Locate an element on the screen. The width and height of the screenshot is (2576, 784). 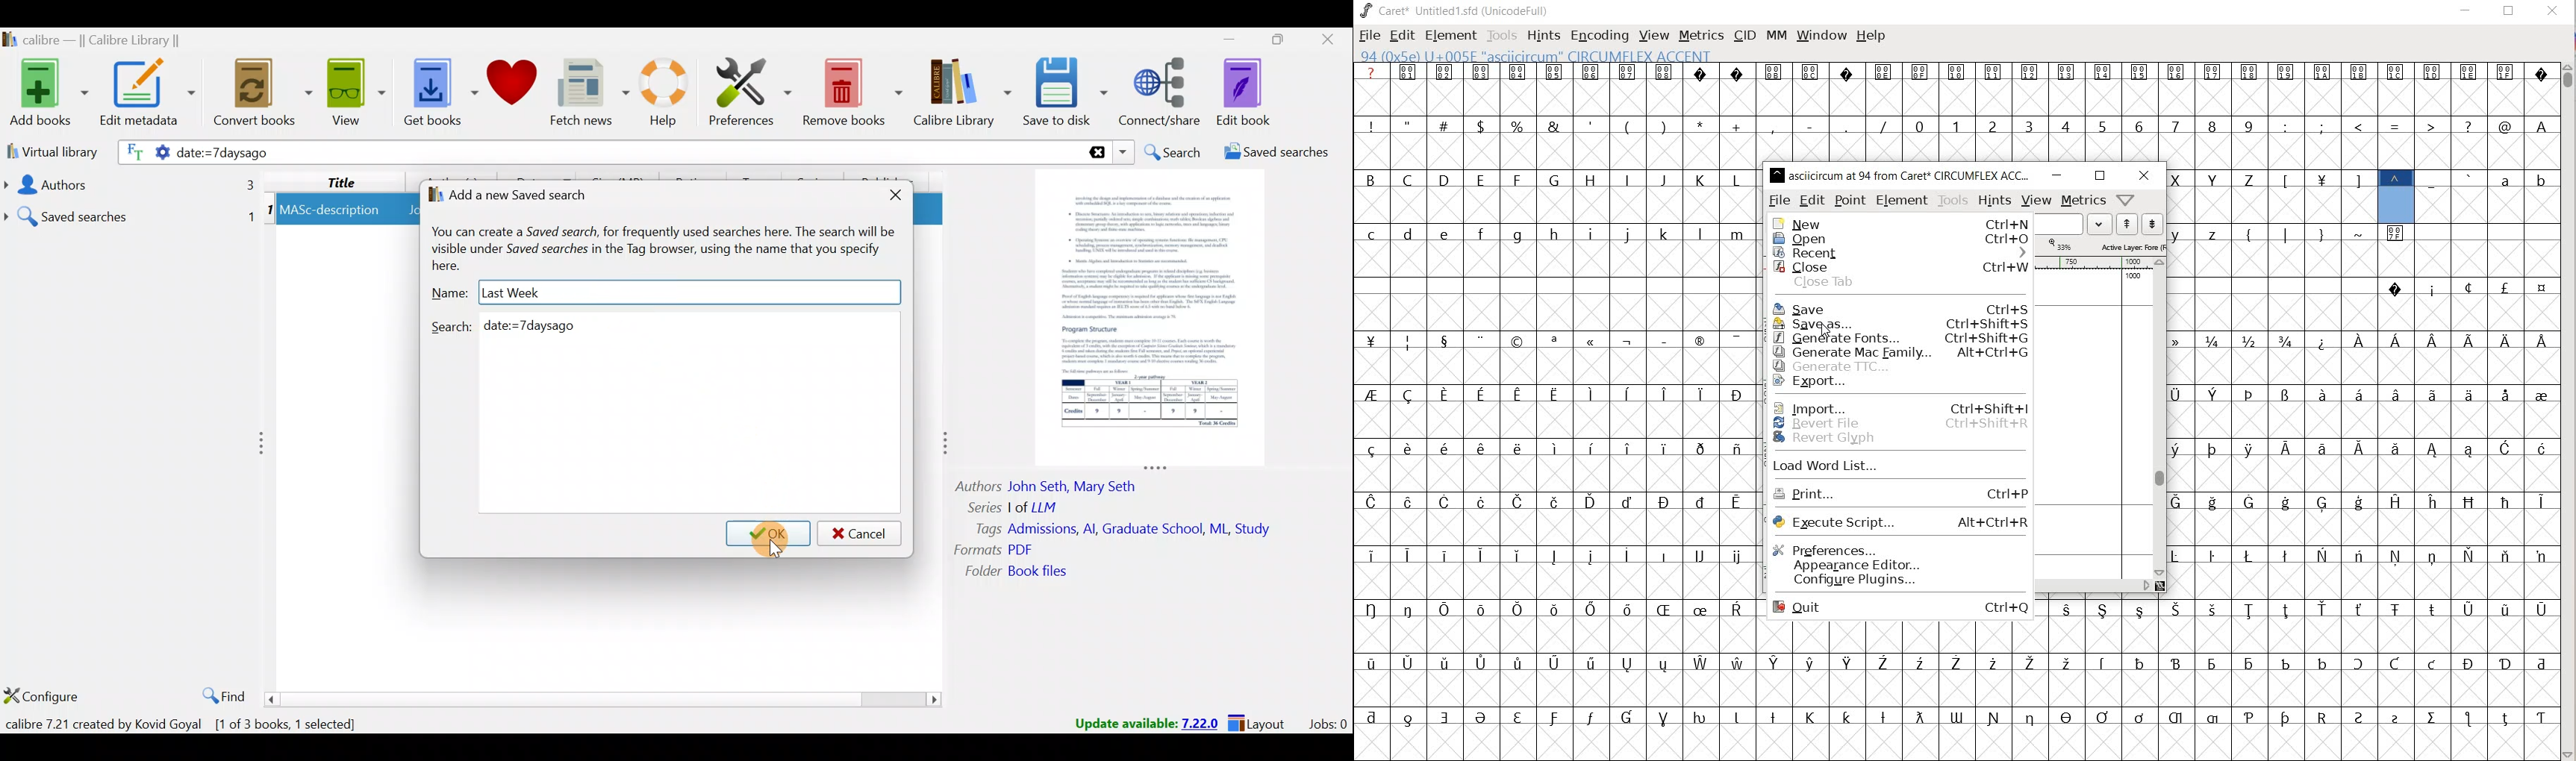
view is located at coordinates (2036, 201).